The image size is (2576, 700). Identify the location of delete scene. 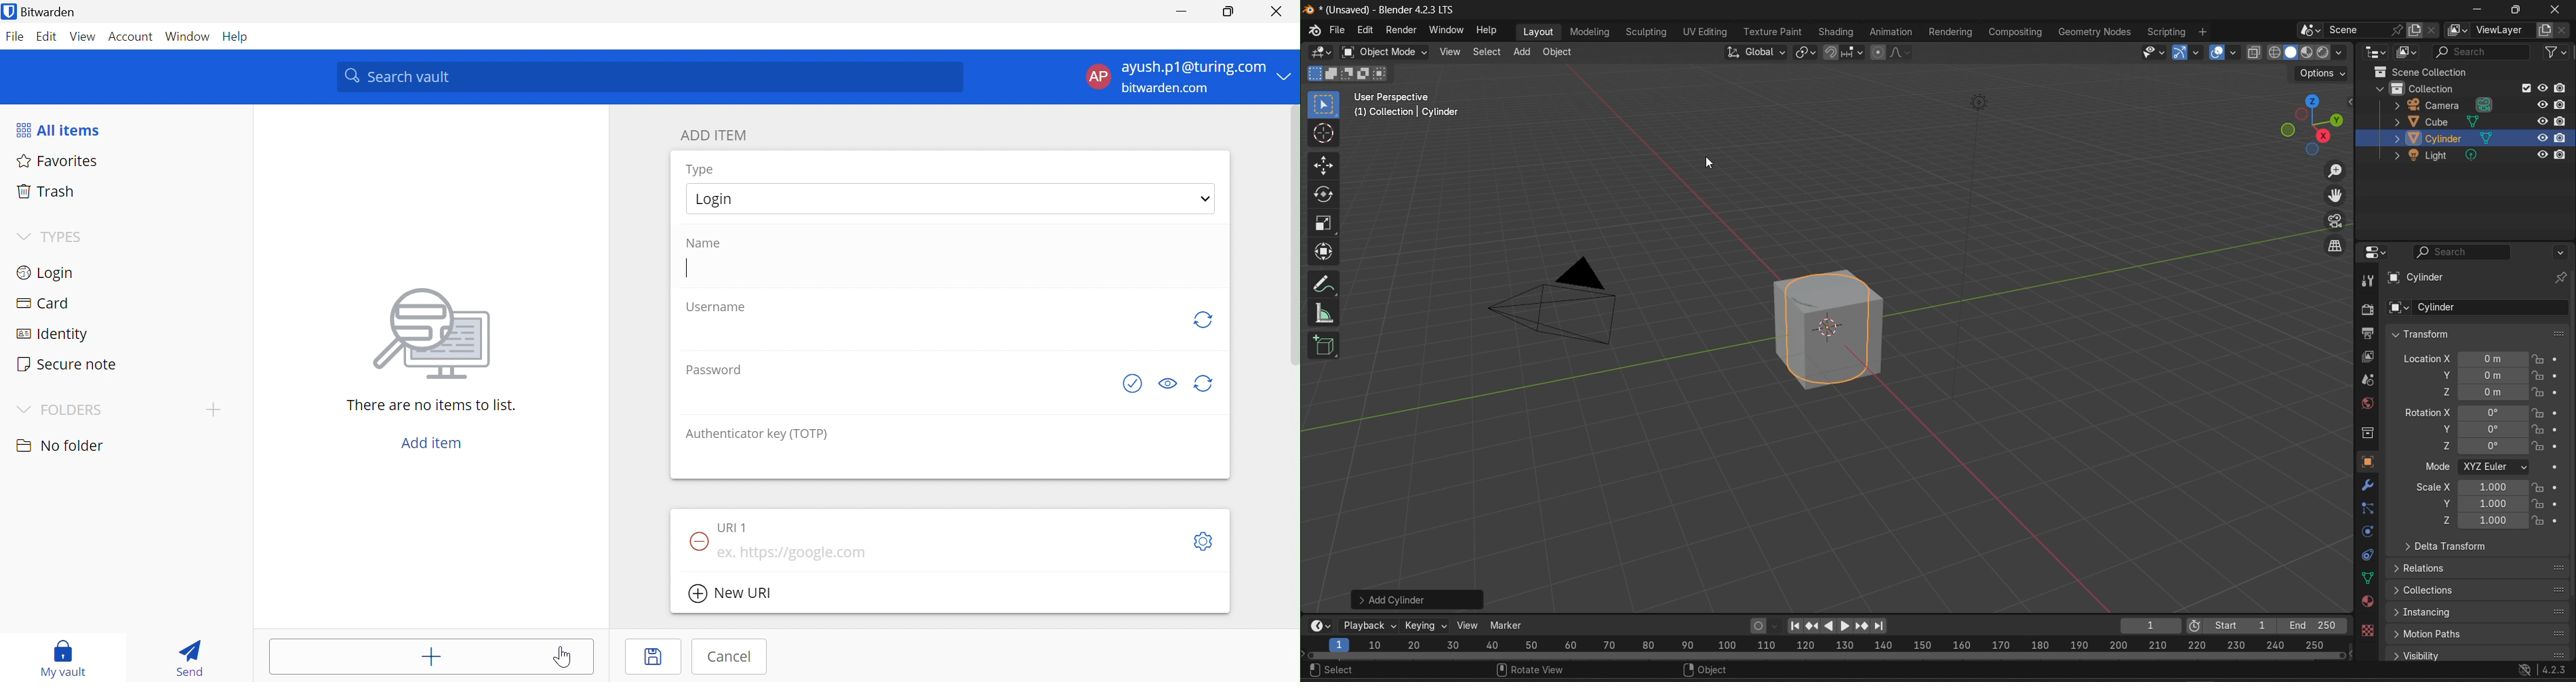
(2431, 30).